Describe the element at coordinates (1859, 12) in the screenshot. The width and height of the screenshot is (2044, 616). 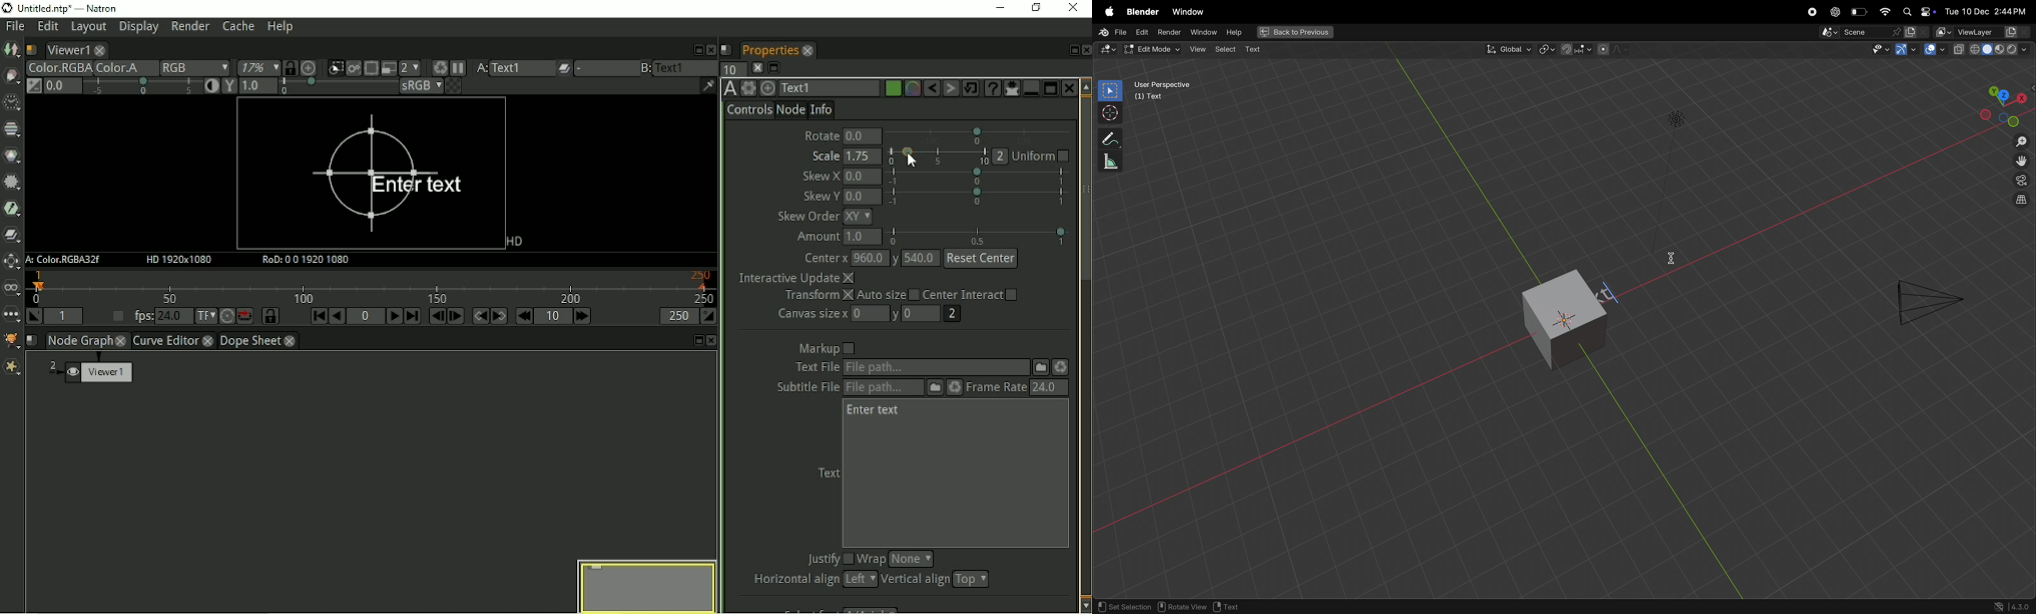
I see `battery` at that location.